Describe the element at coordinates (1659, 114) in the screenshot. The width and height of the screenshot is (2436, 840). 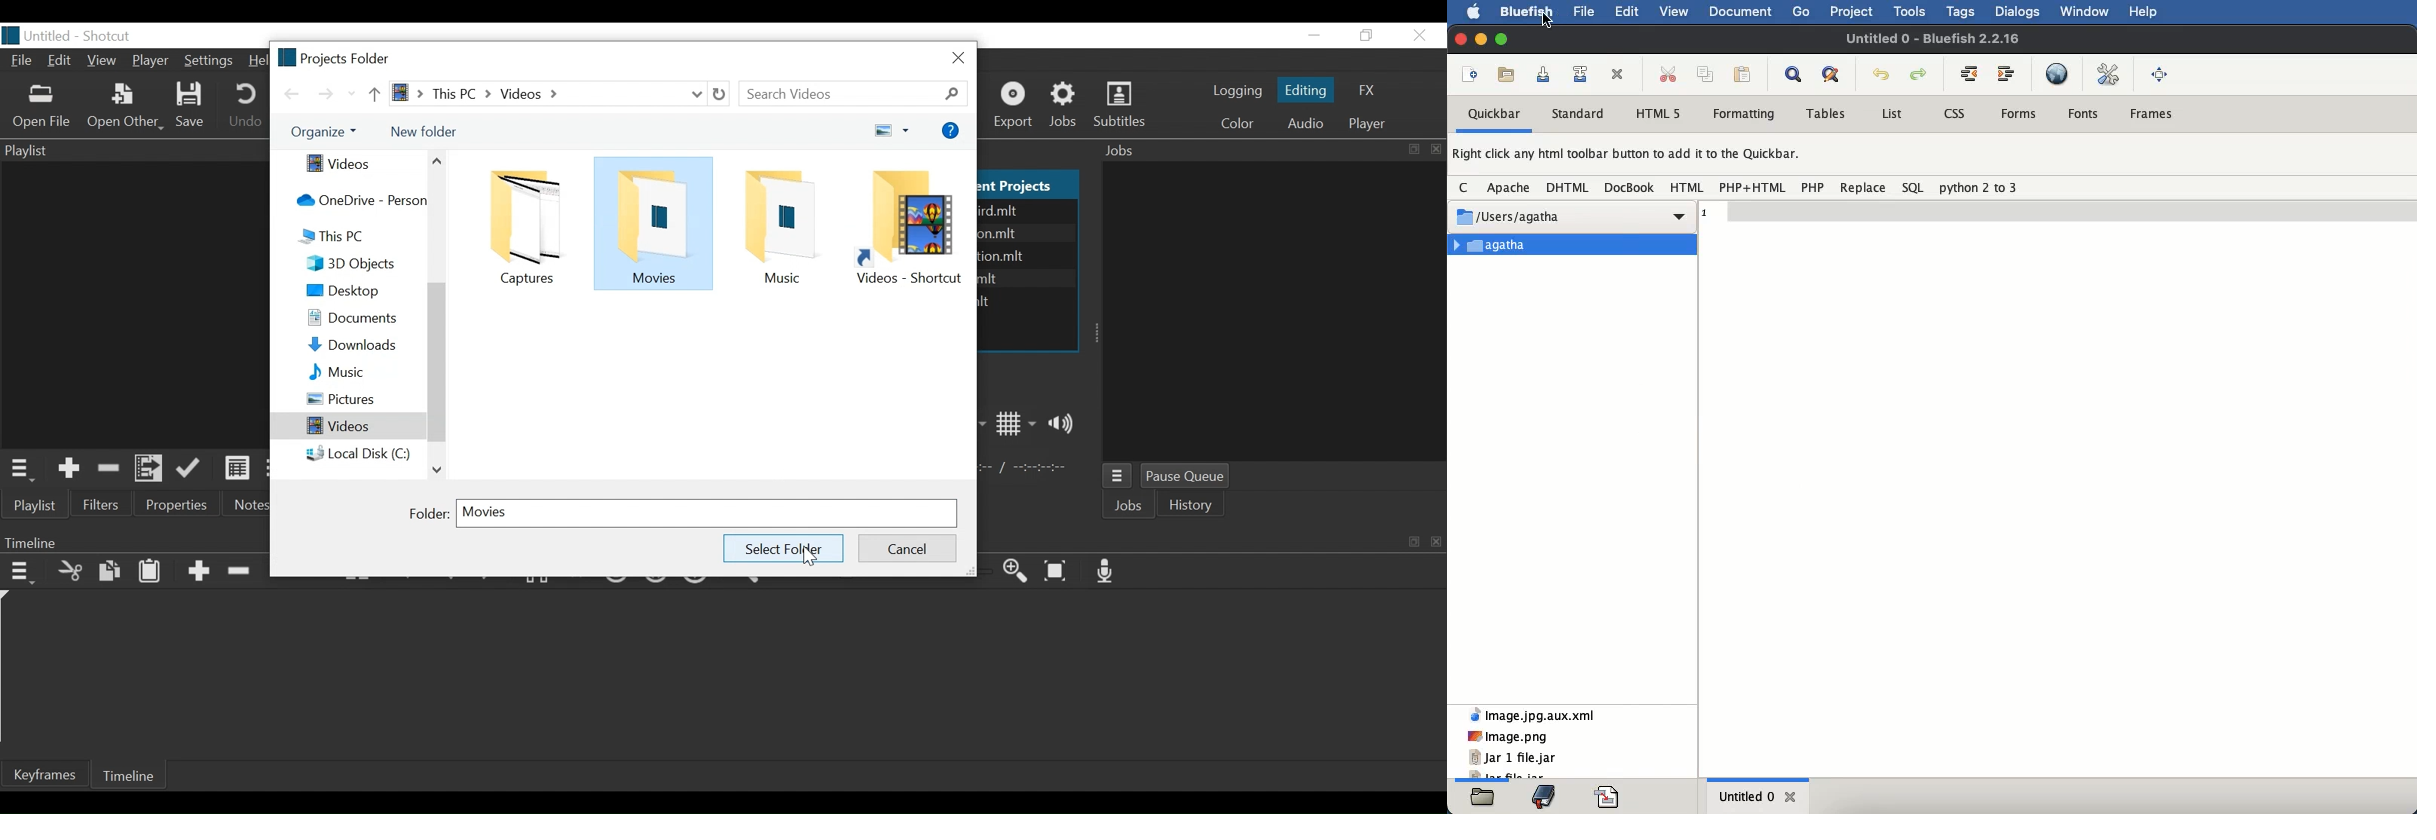
I see `html 5` at that location.